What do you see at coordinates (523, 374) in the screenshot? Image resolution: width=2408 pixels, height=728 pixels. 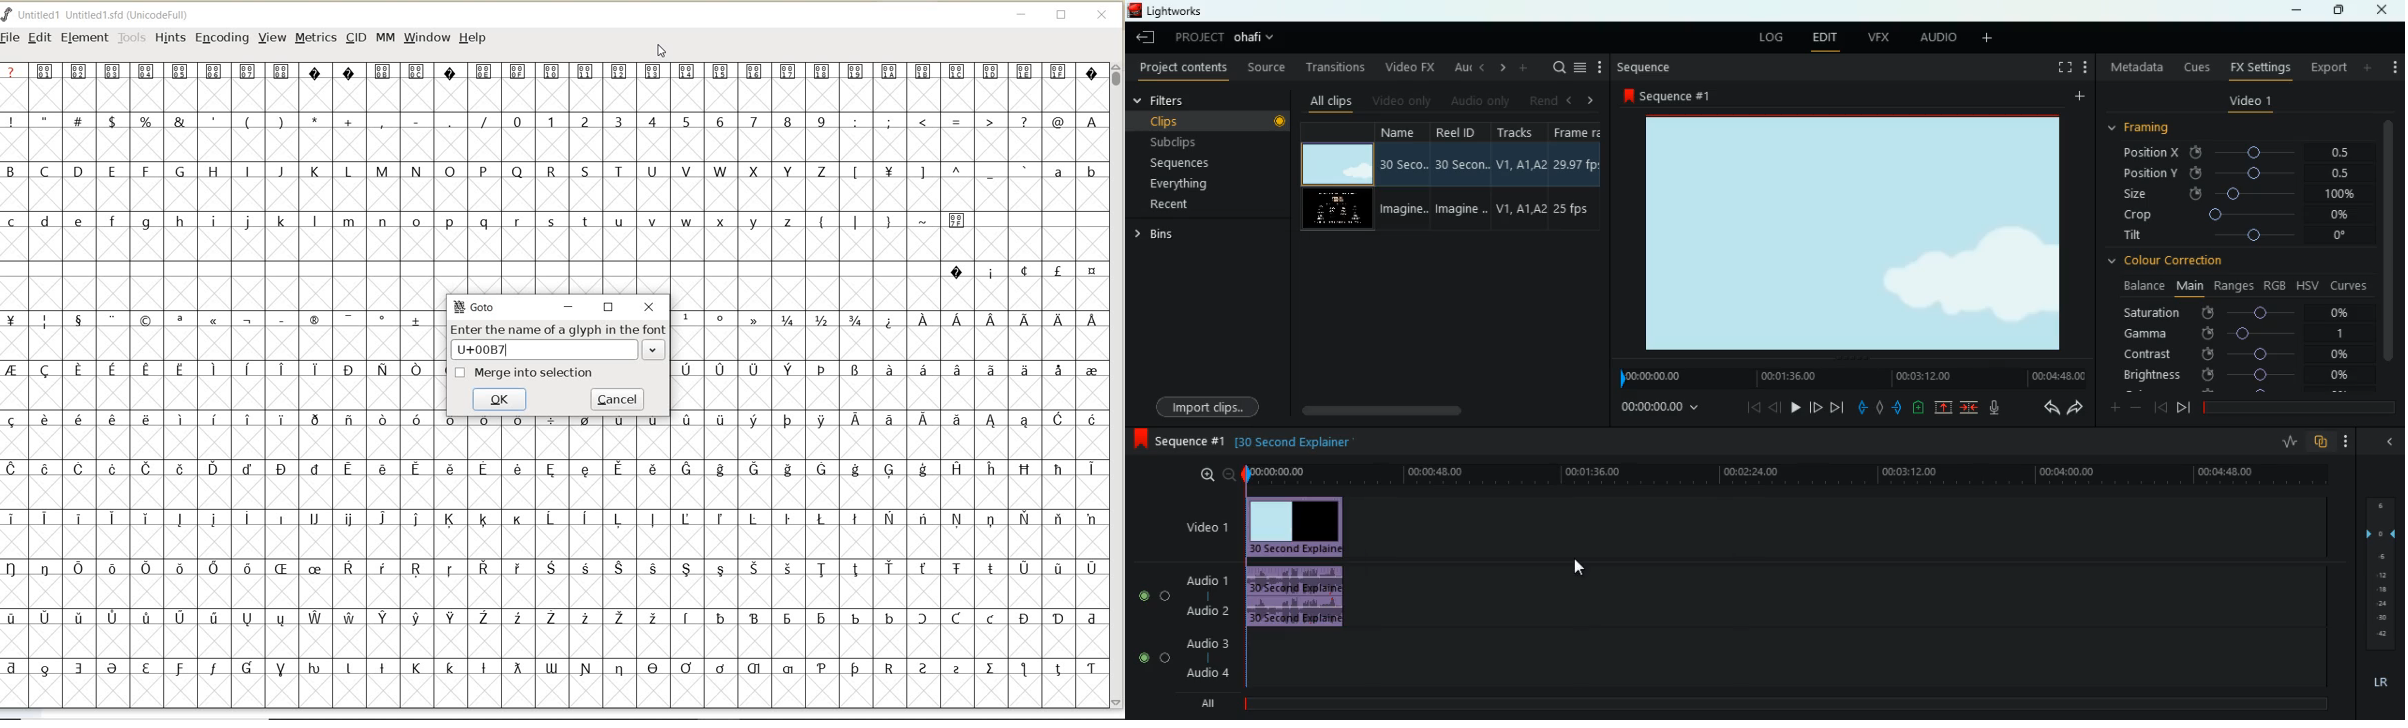 I see `merge into selection` at bounding box center [523, 374].